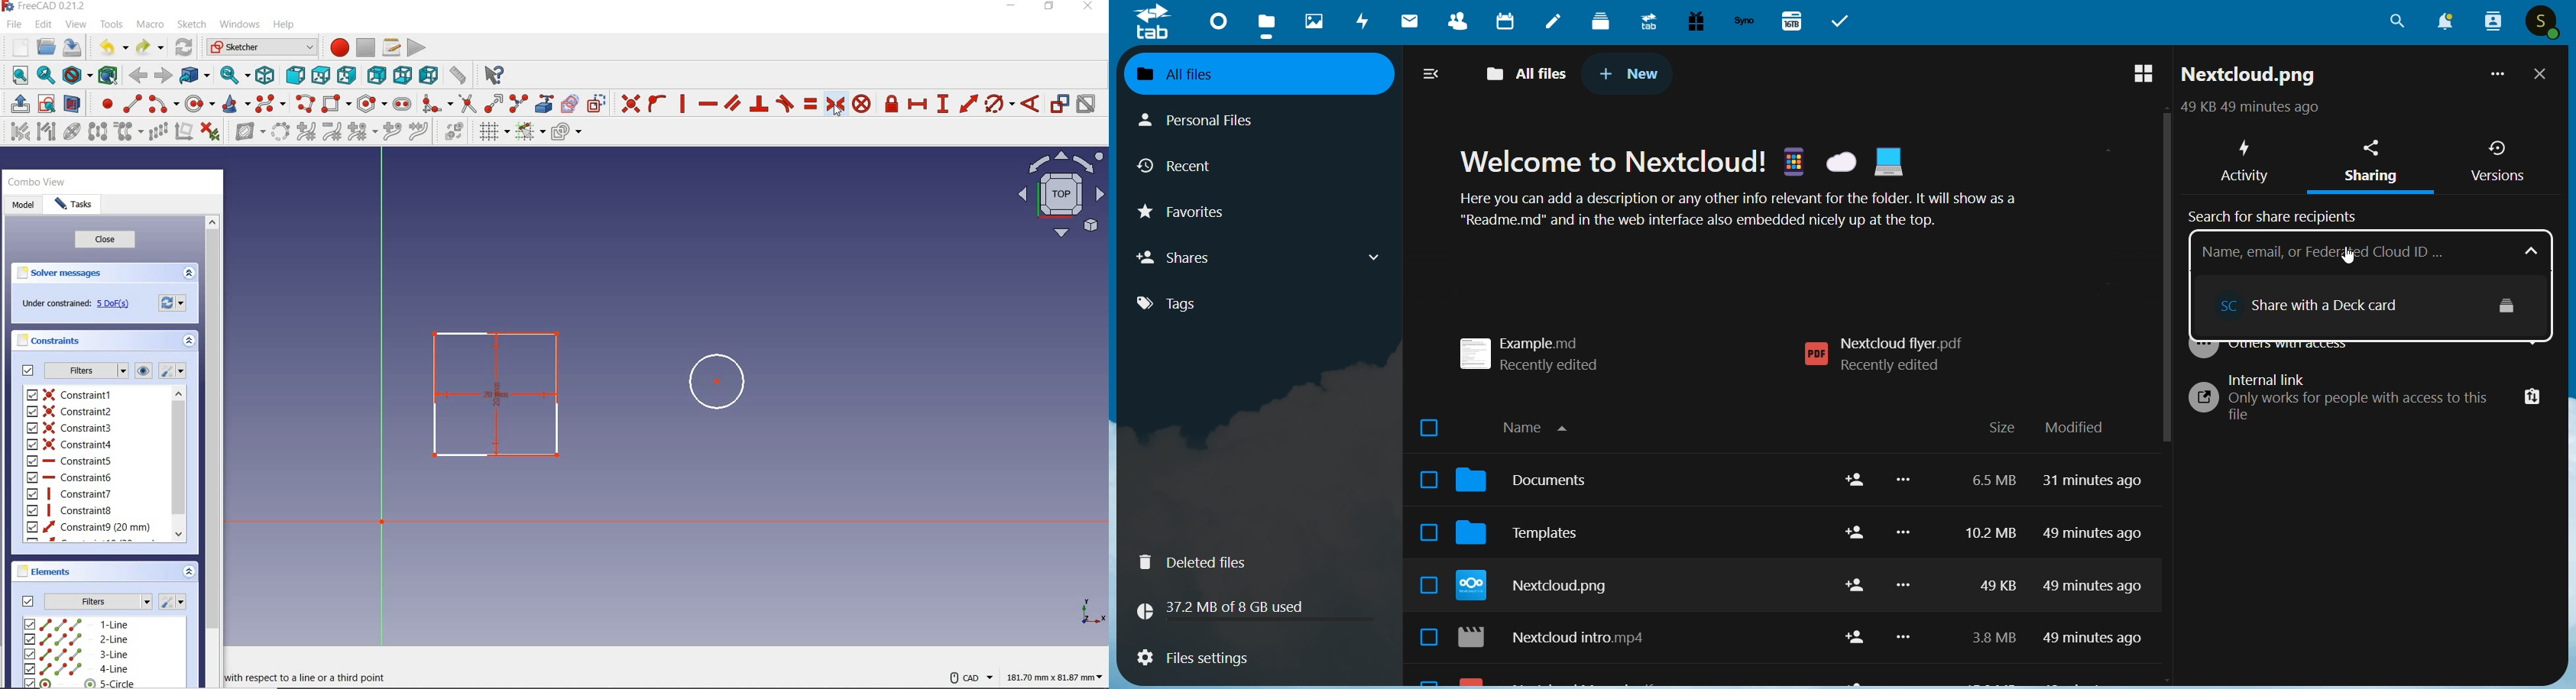 Image resolution: width=2576 pixels, height=700 pixels. Describe the element at coordinates (185, 48) in the screenshot. I see `refresh` at that location.